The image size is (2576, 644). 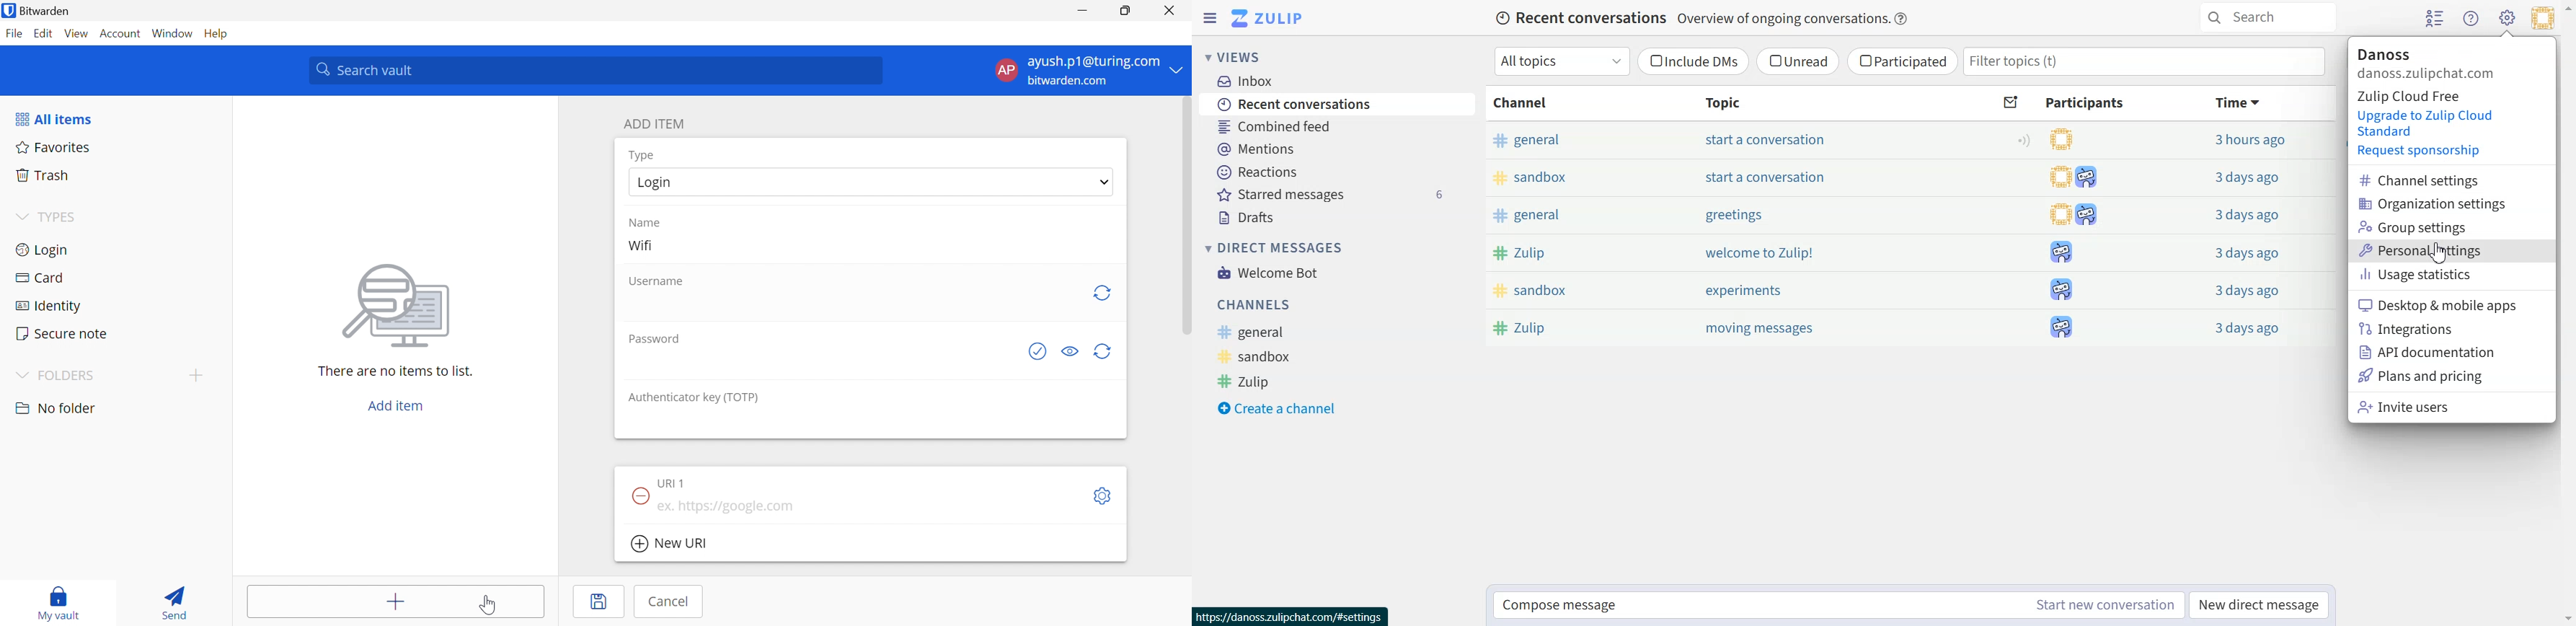 I want to click on Cursor, so click(x=2503, y=17).